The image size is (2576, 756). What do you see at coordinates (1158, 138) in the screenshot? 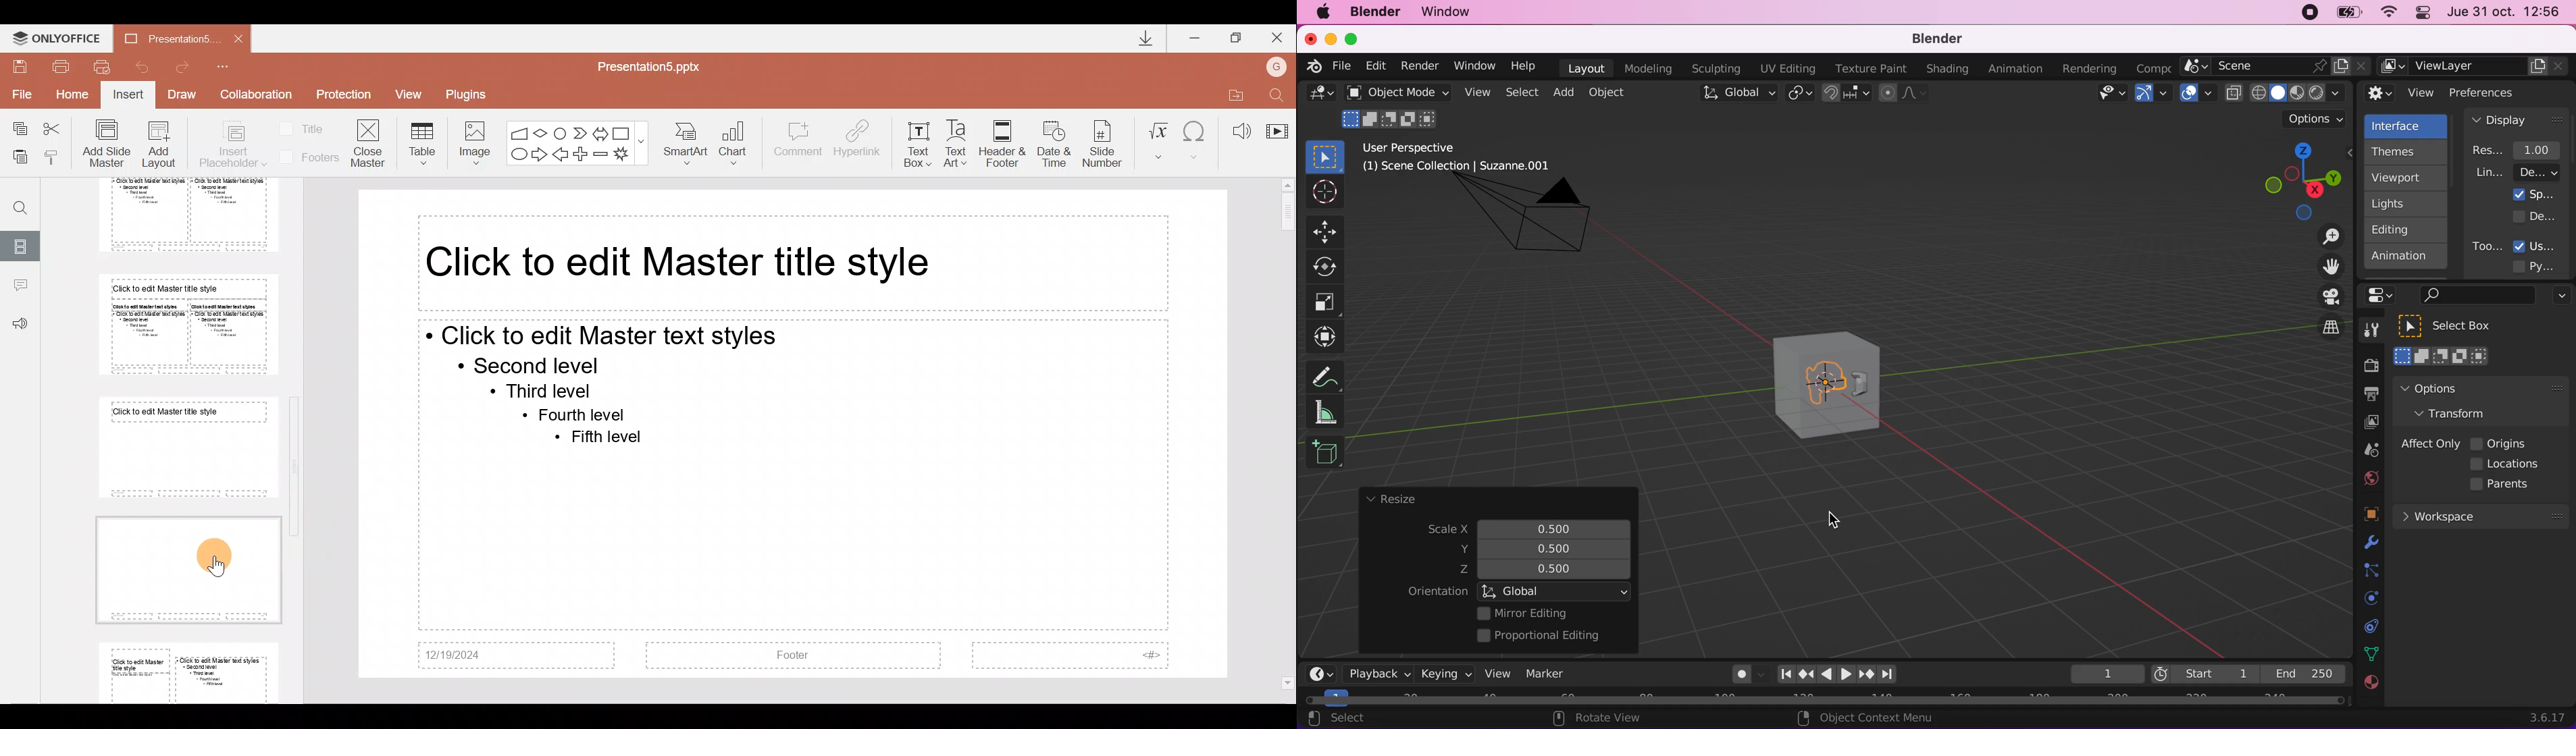
I see `Equation` at bounding box center [1158, 138].